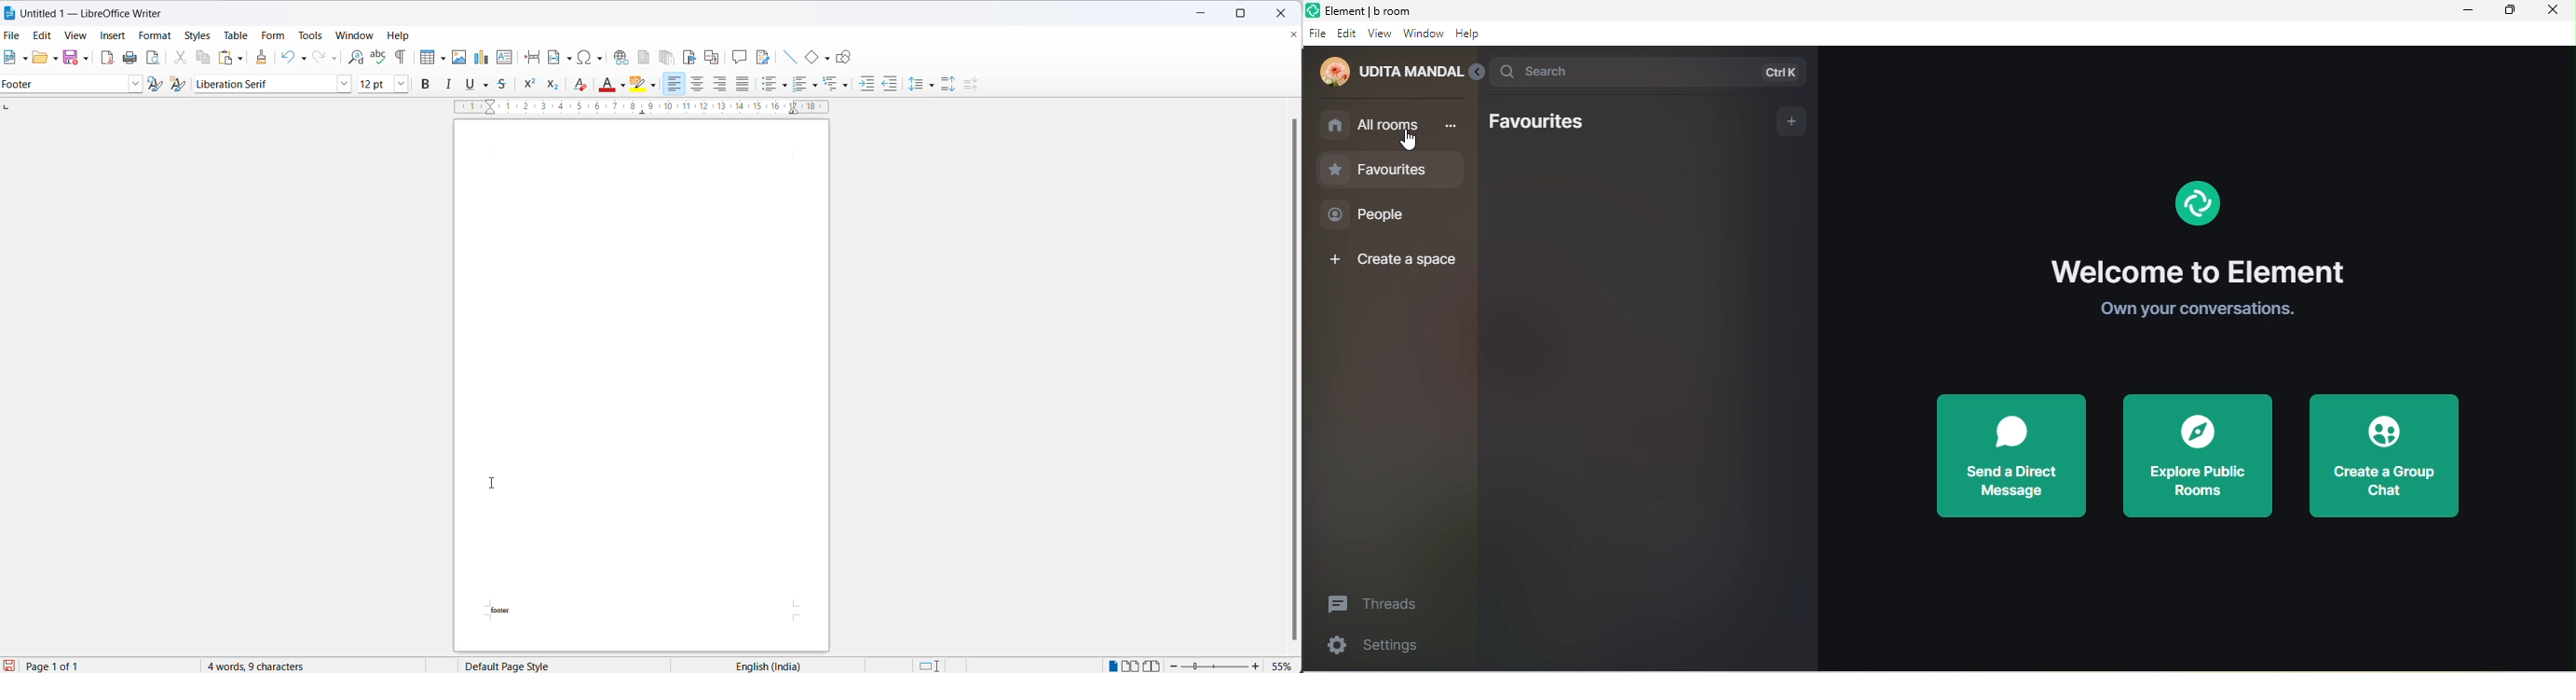  What do you see at coordinates (553, 84) in the screenshot?
I see `subscript` at bounding box center [553, 84].